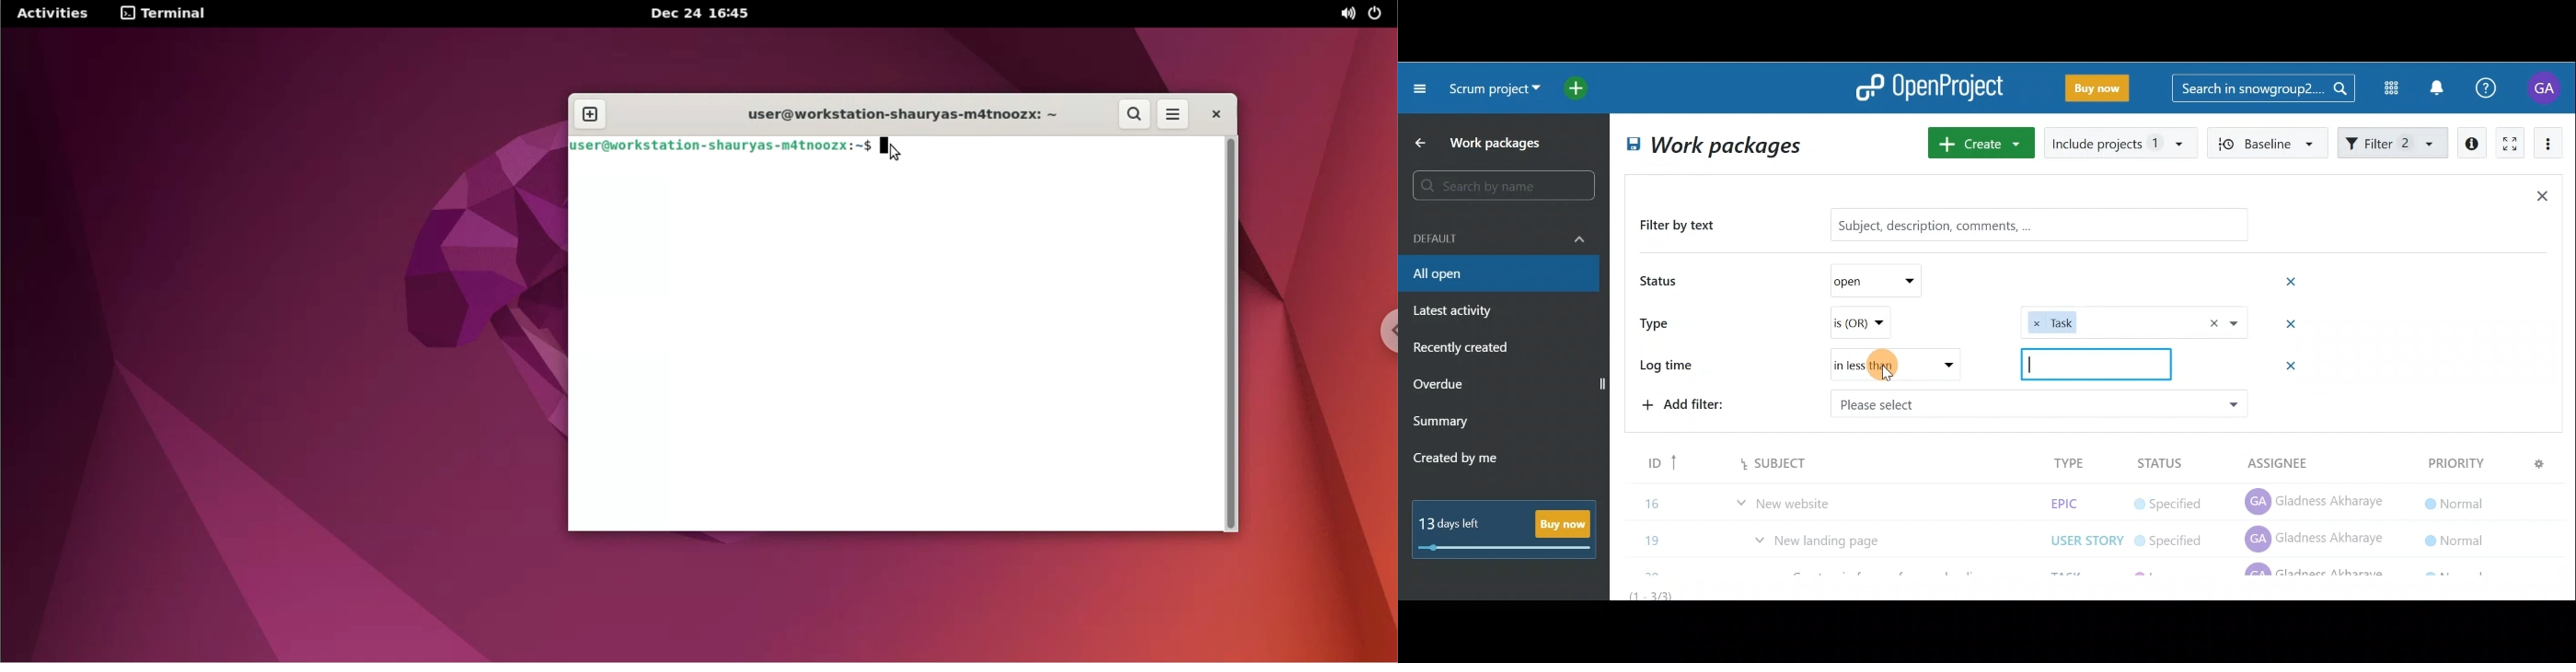  I want to click on user story, so click(2086, 499).